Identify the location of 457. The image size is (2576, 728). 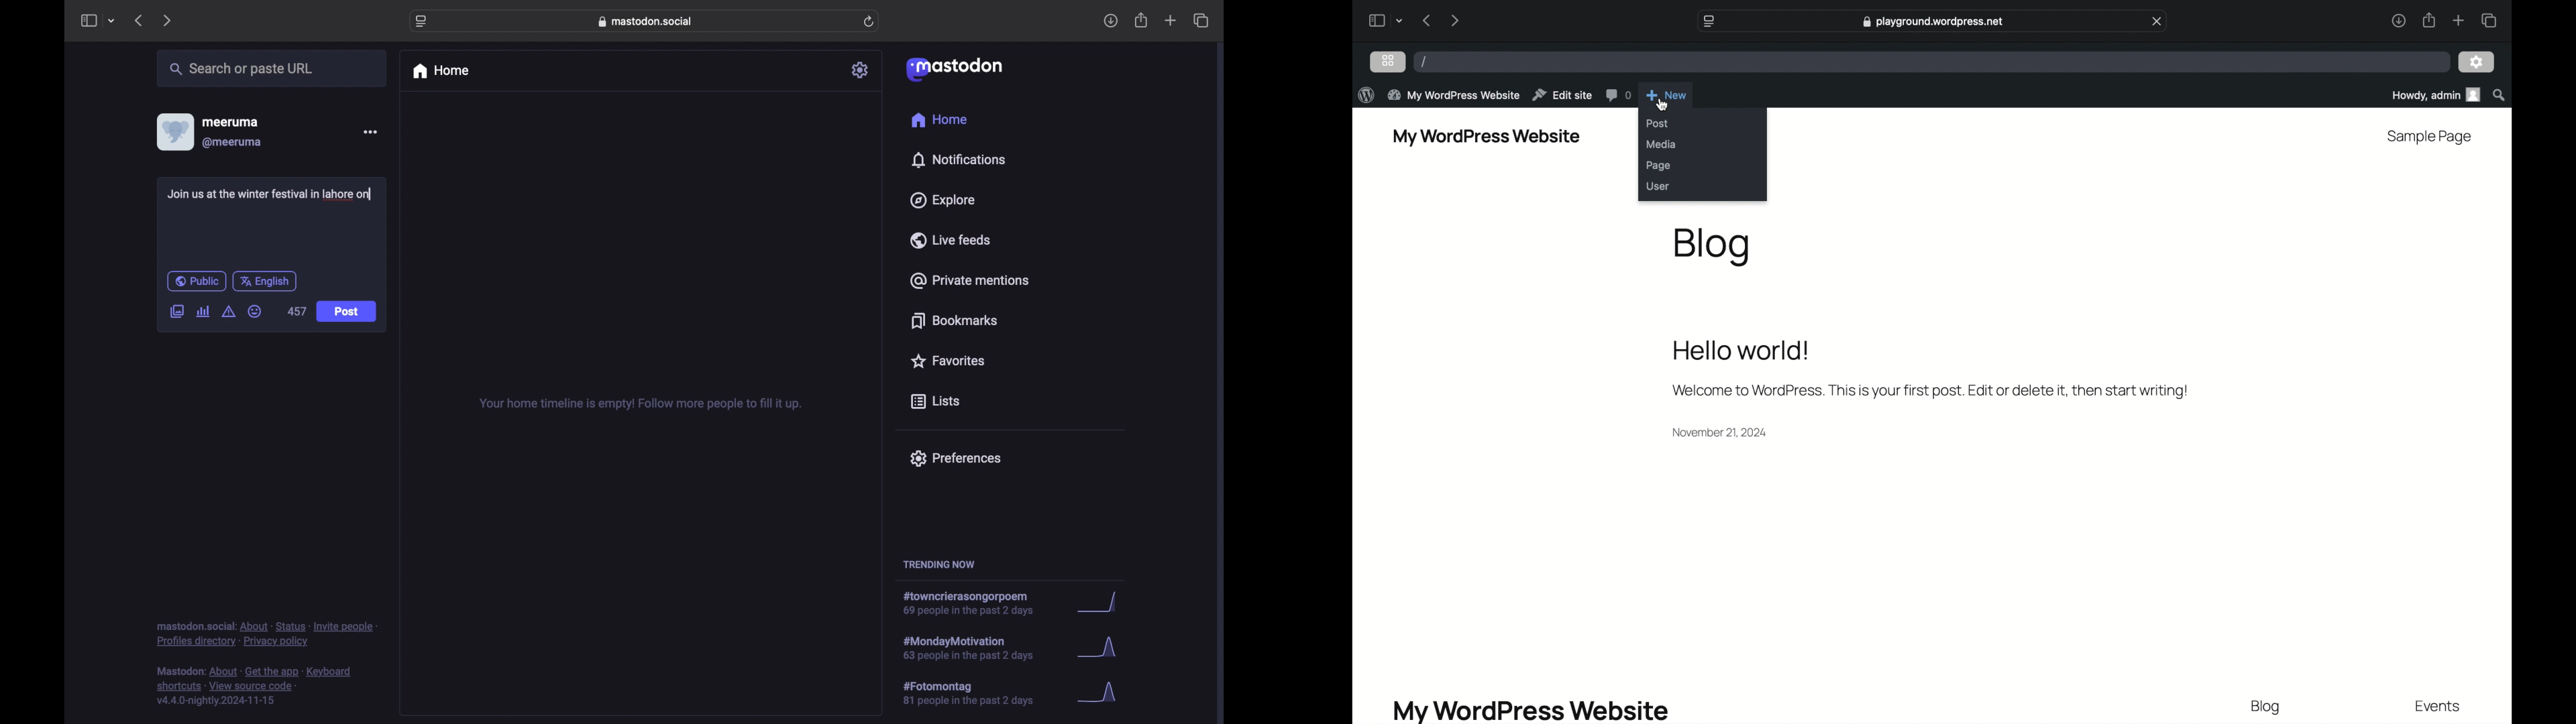
(297, 311).